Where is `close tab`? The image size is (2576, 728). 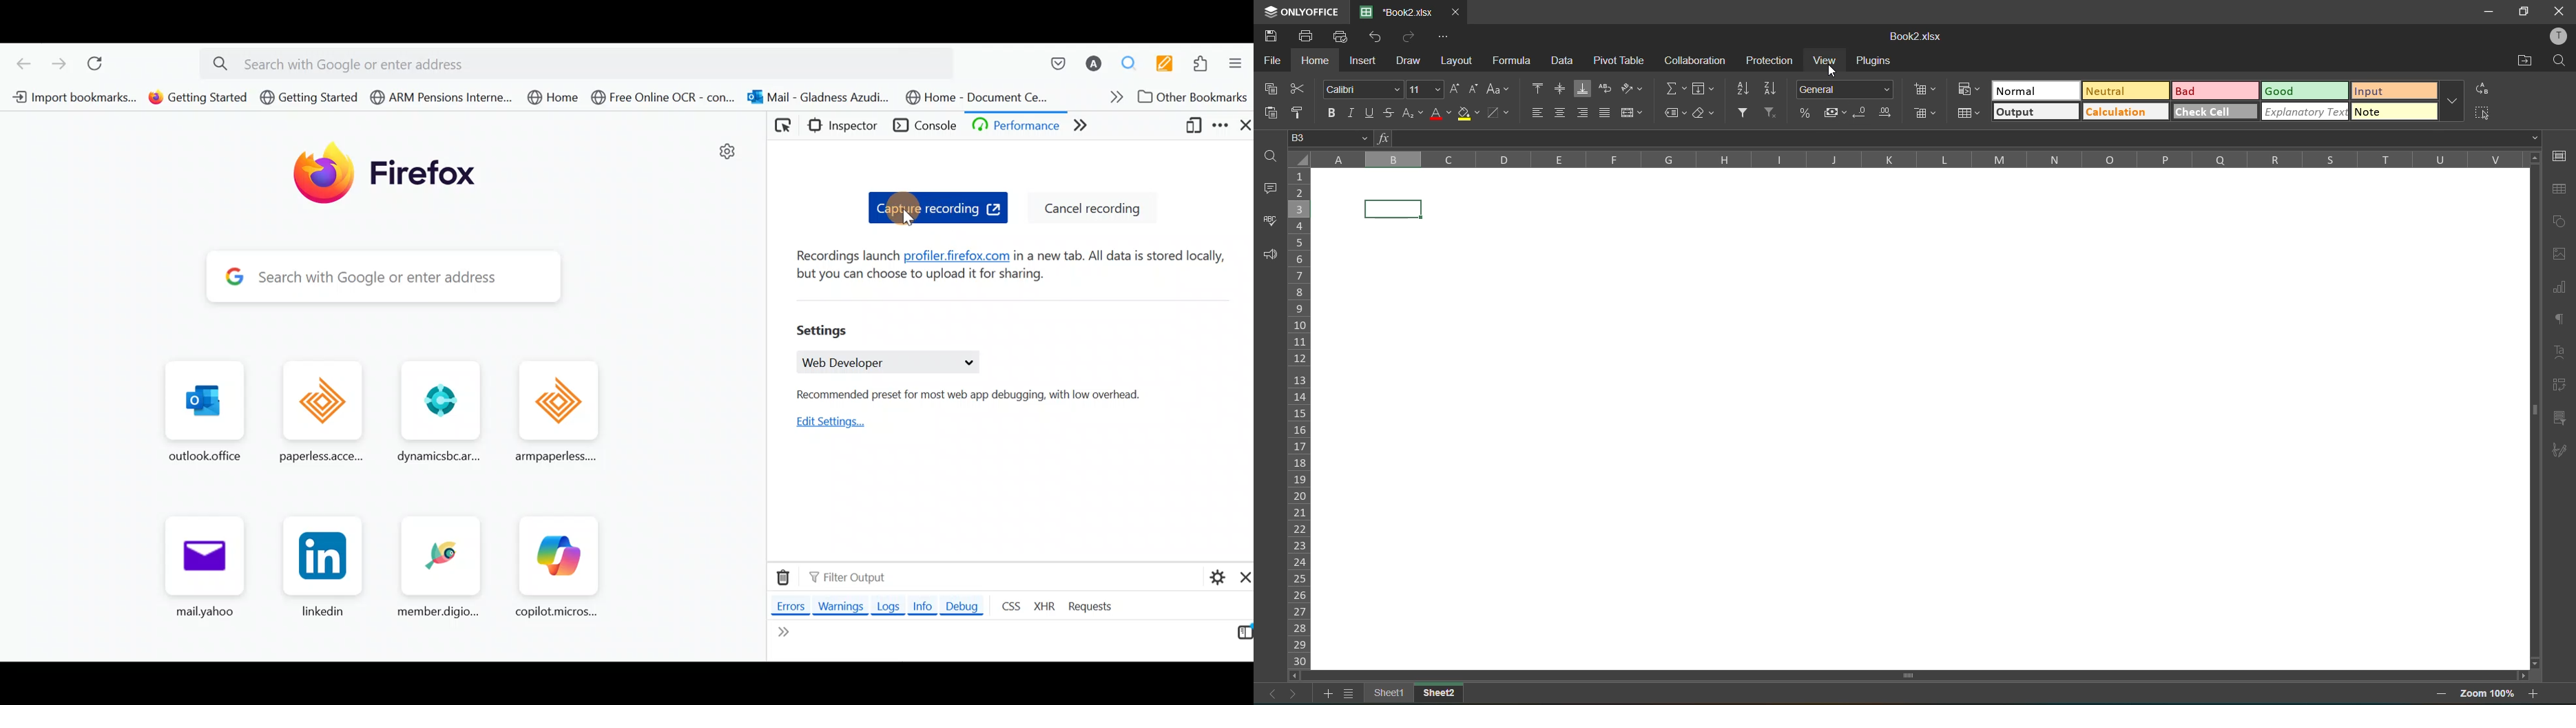
close tab is located at coordinates (1453, 11).